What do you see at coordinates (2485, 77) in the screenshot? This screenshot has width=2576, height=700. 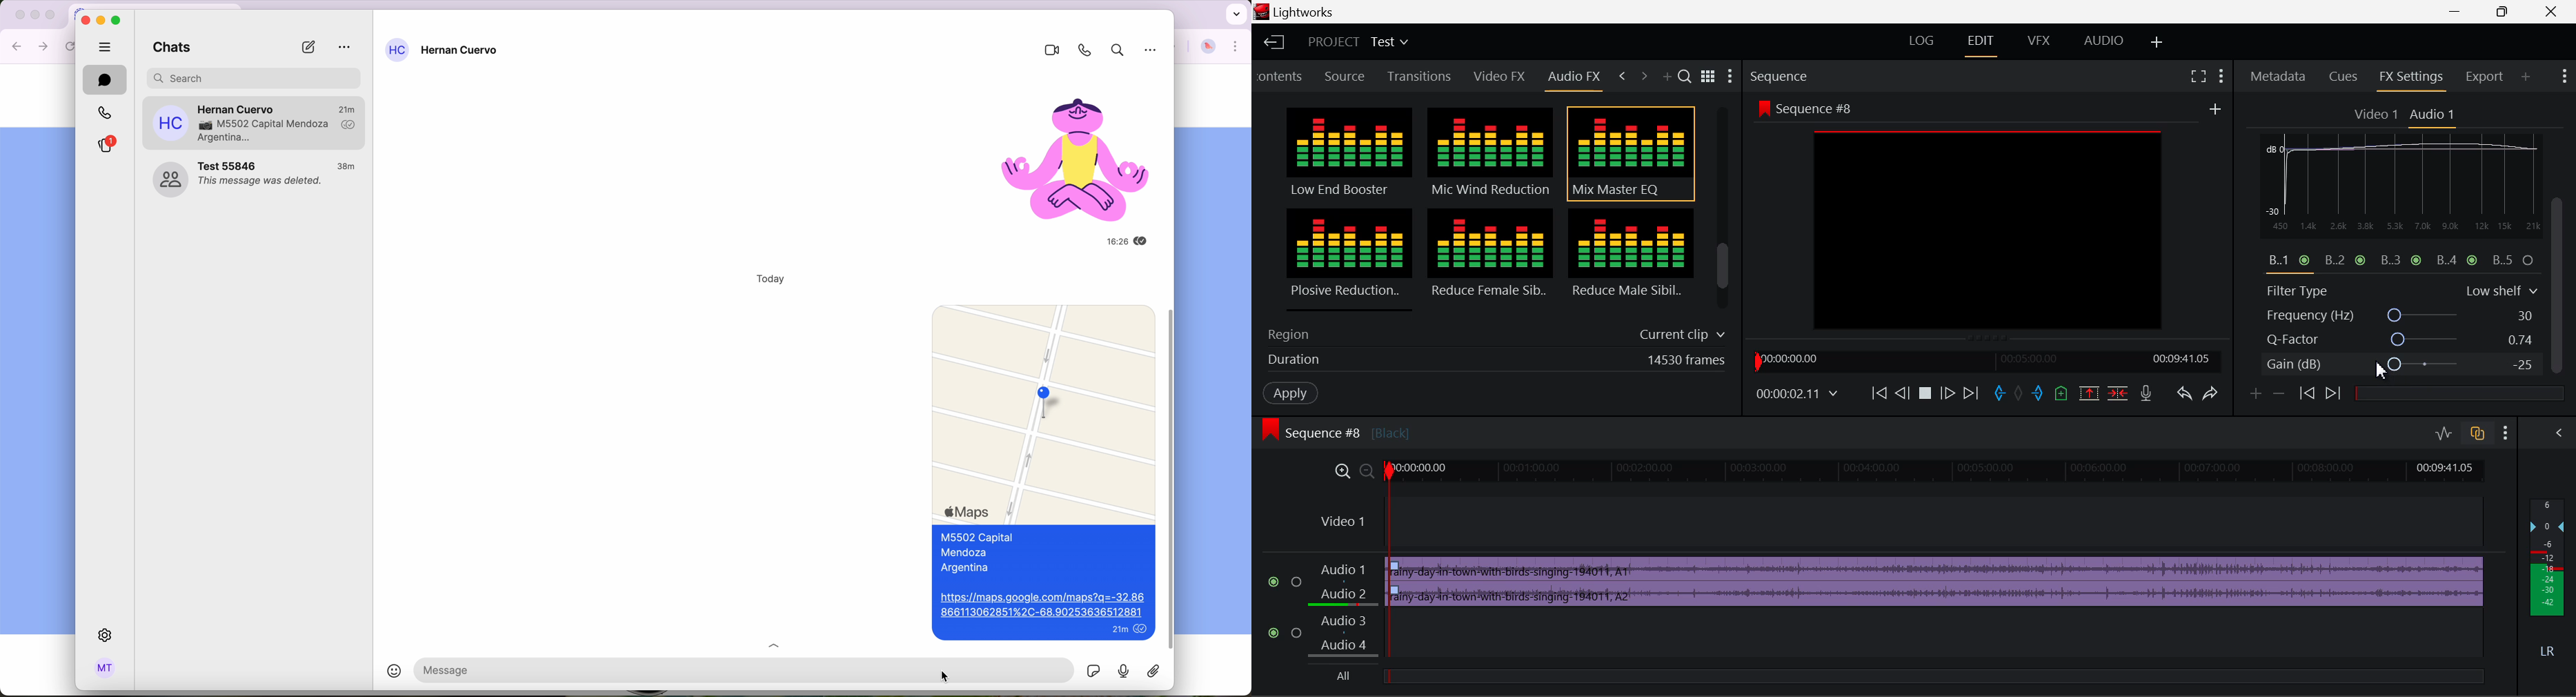 I see `Export` at bounding box center [2485, 77].